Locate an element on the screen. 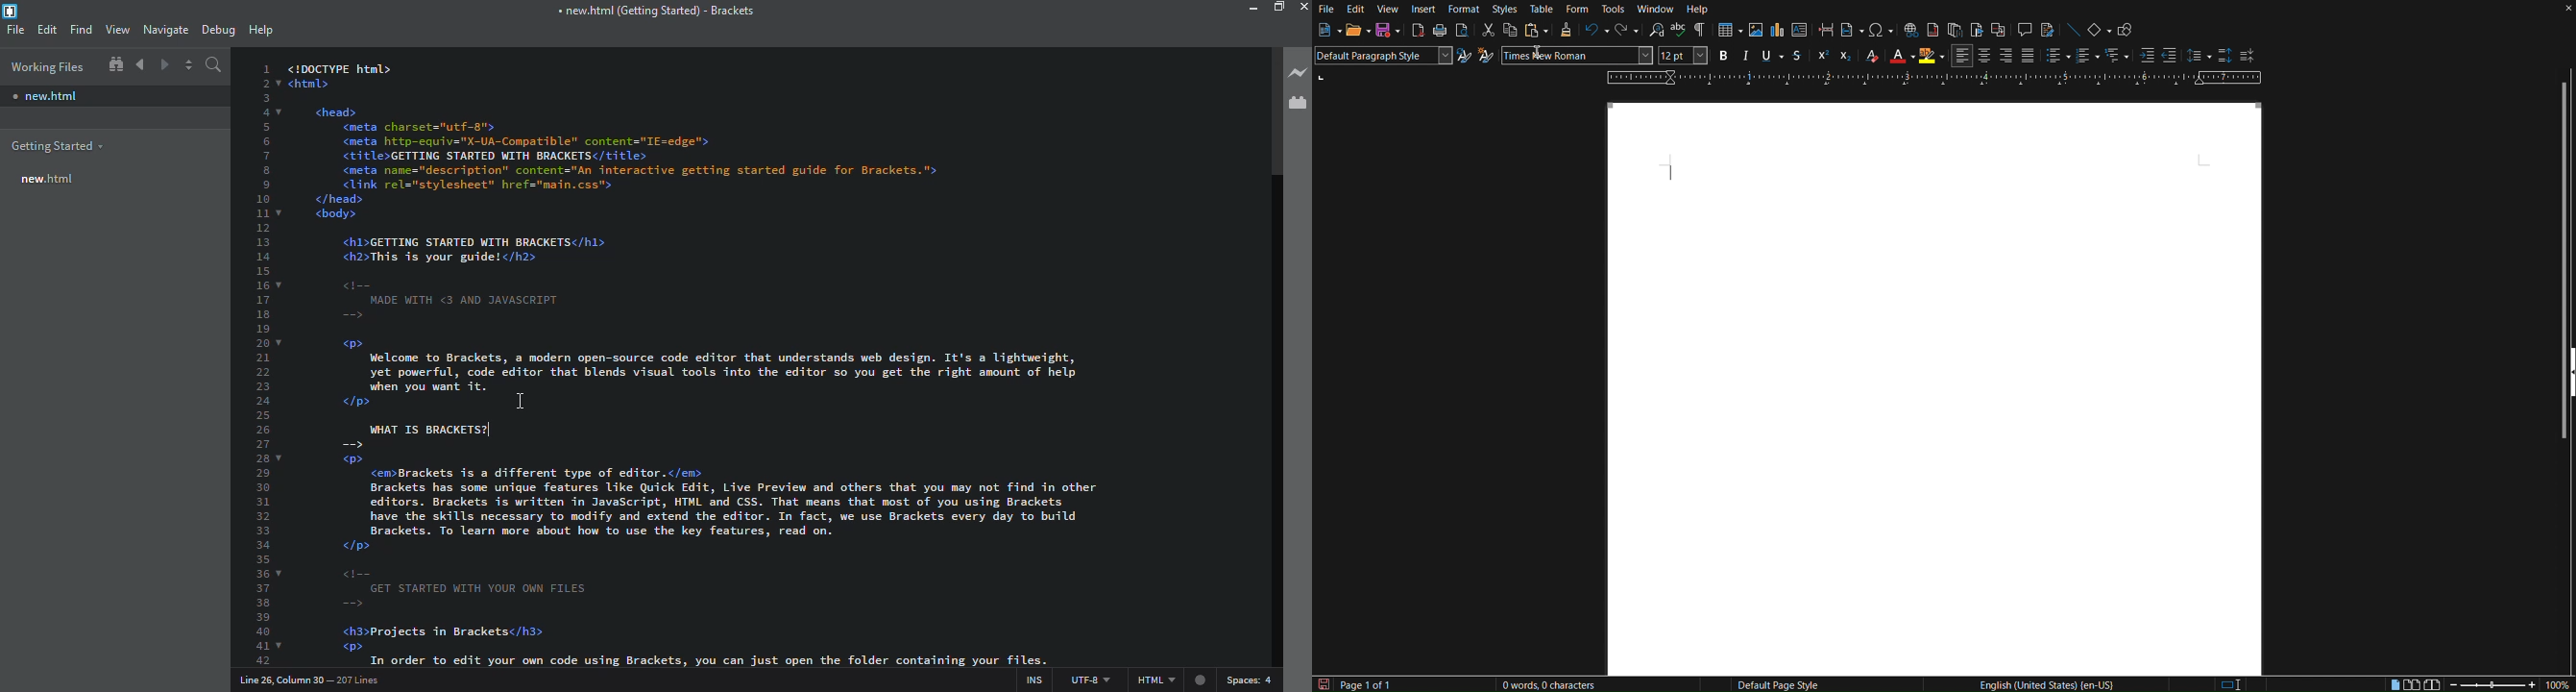 The width and height of the screenshot is (2576, 700). Single page view is located at coordinates (2394, 683).